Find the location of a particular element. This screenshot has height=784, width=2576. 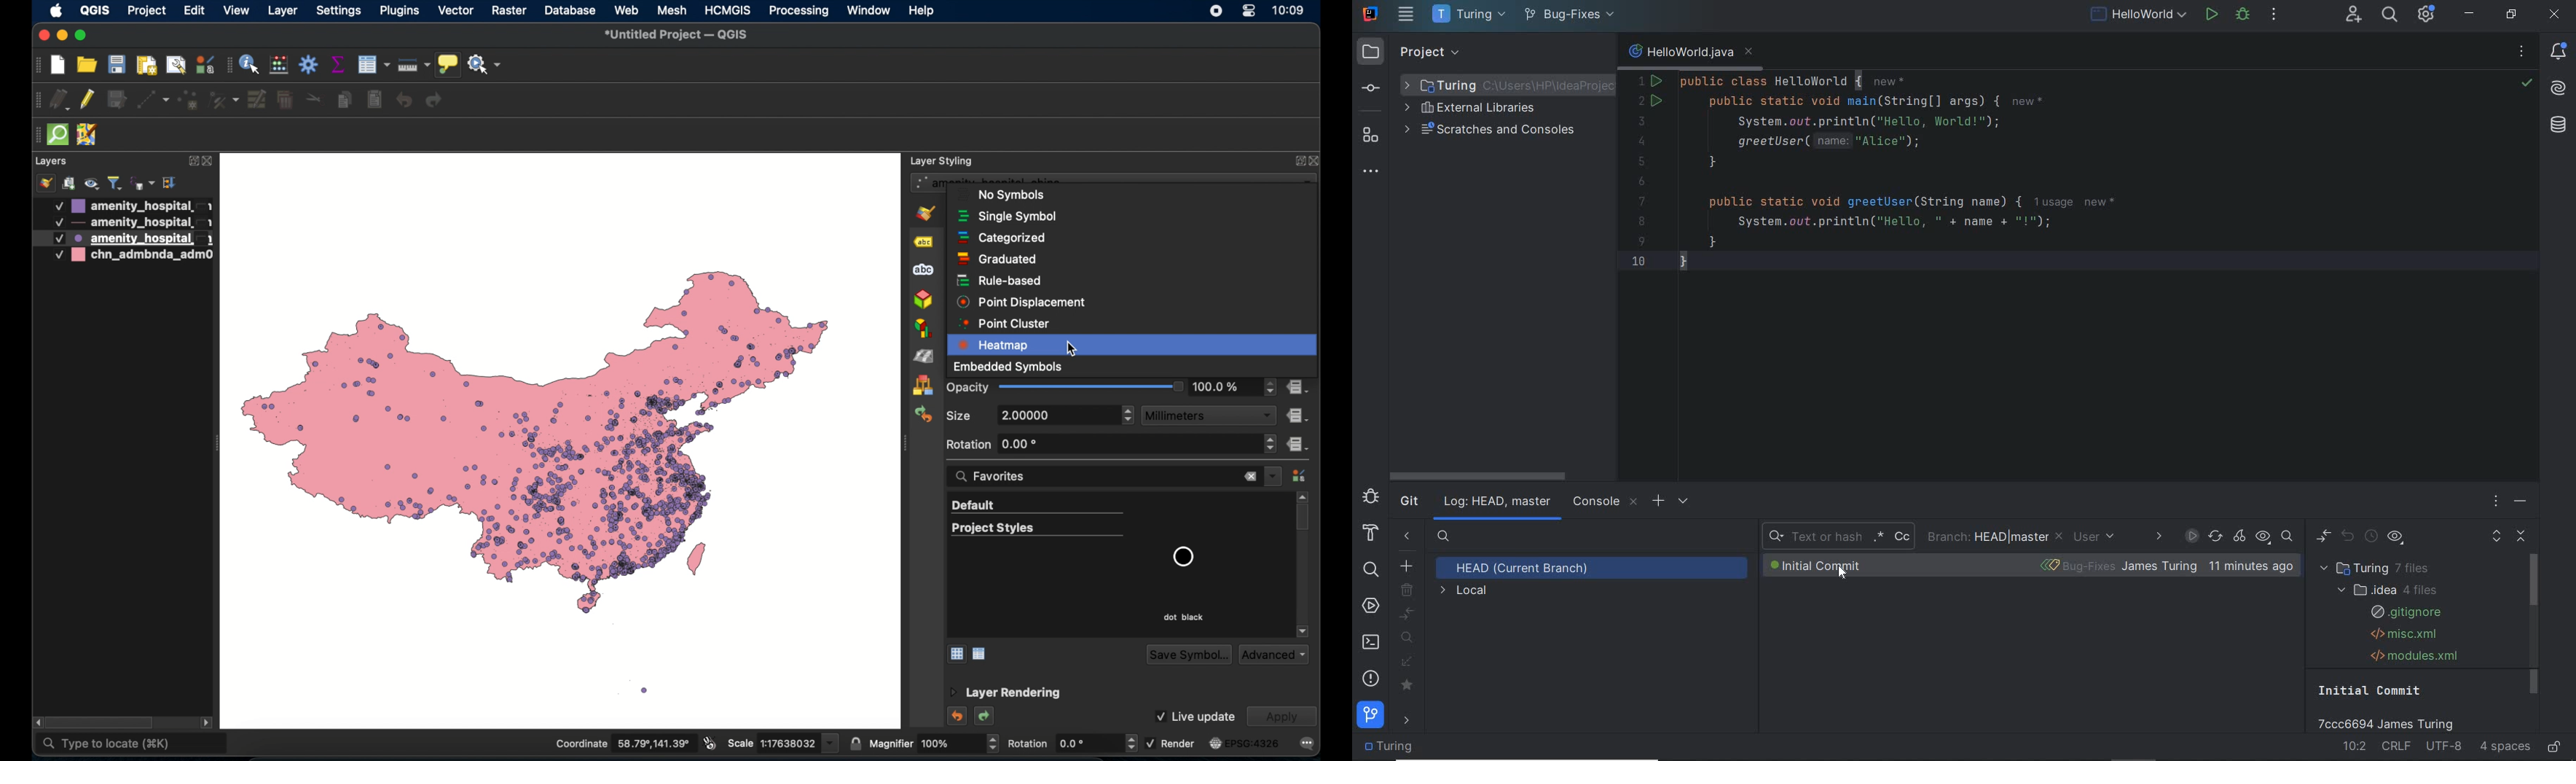

identify feature is located at coordinates (250, 64).